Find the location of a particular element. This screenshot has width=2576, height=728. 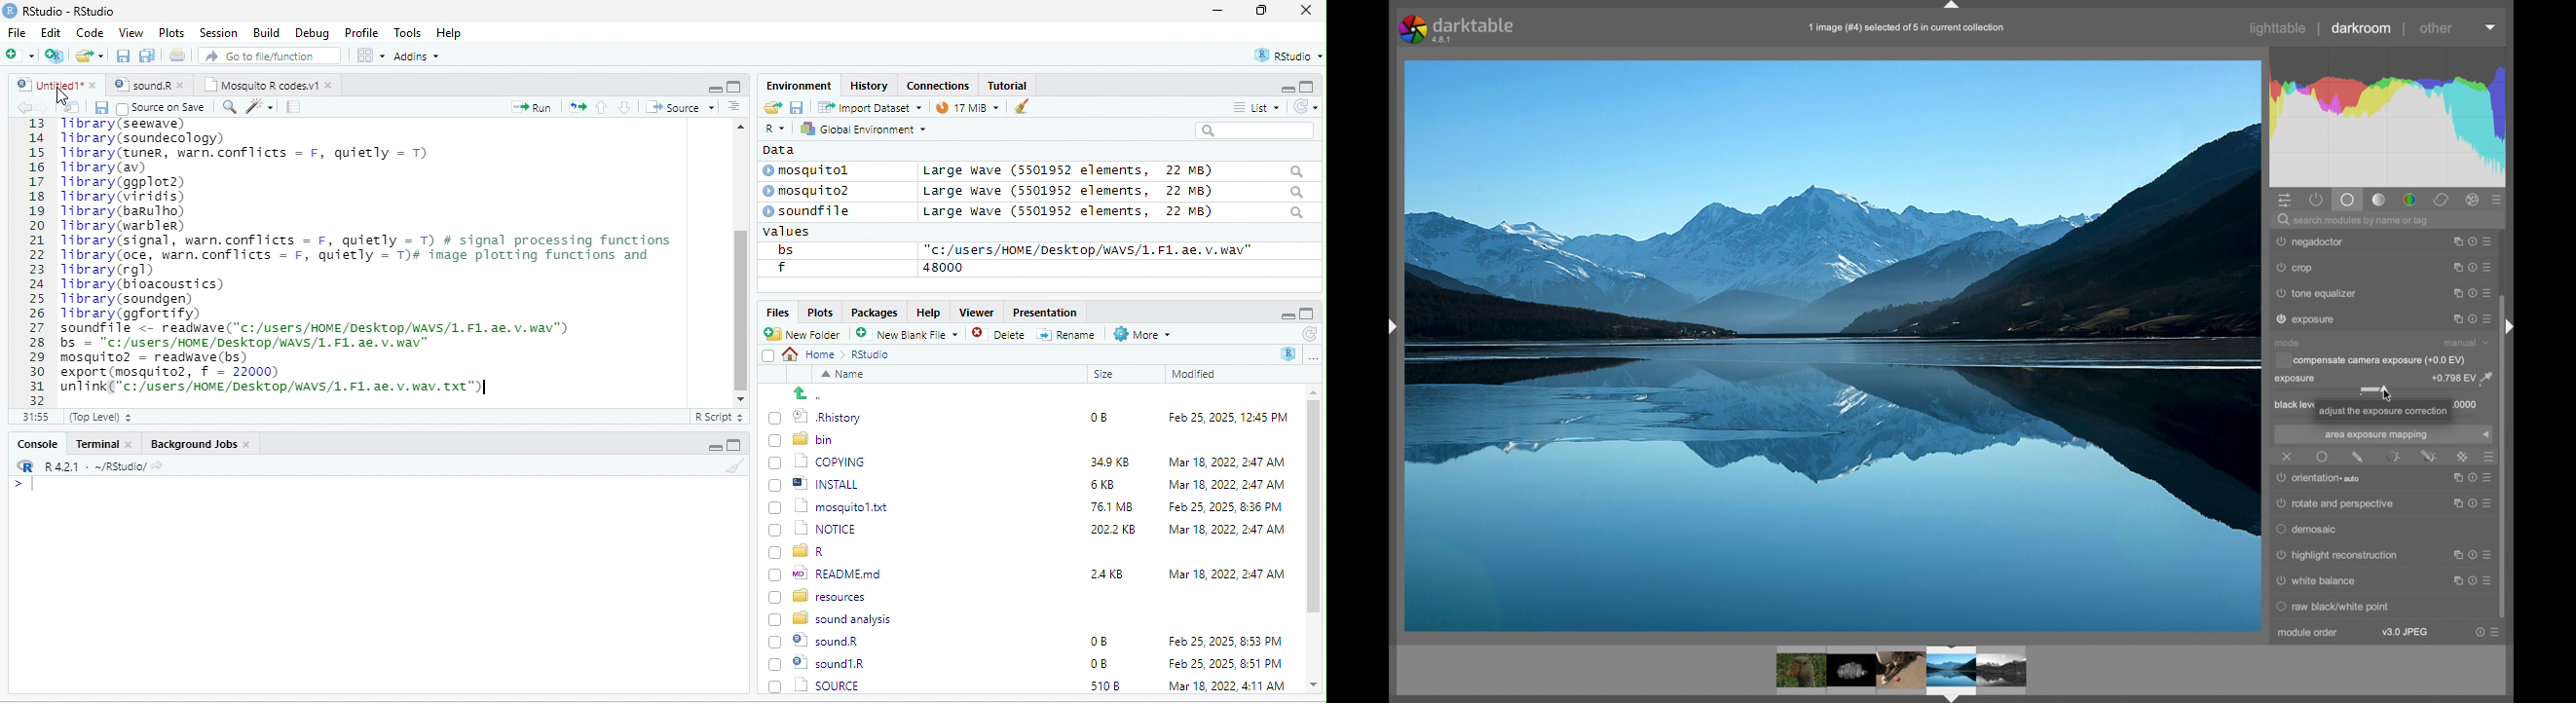

dropdown is located at coordinates (2491, 27).